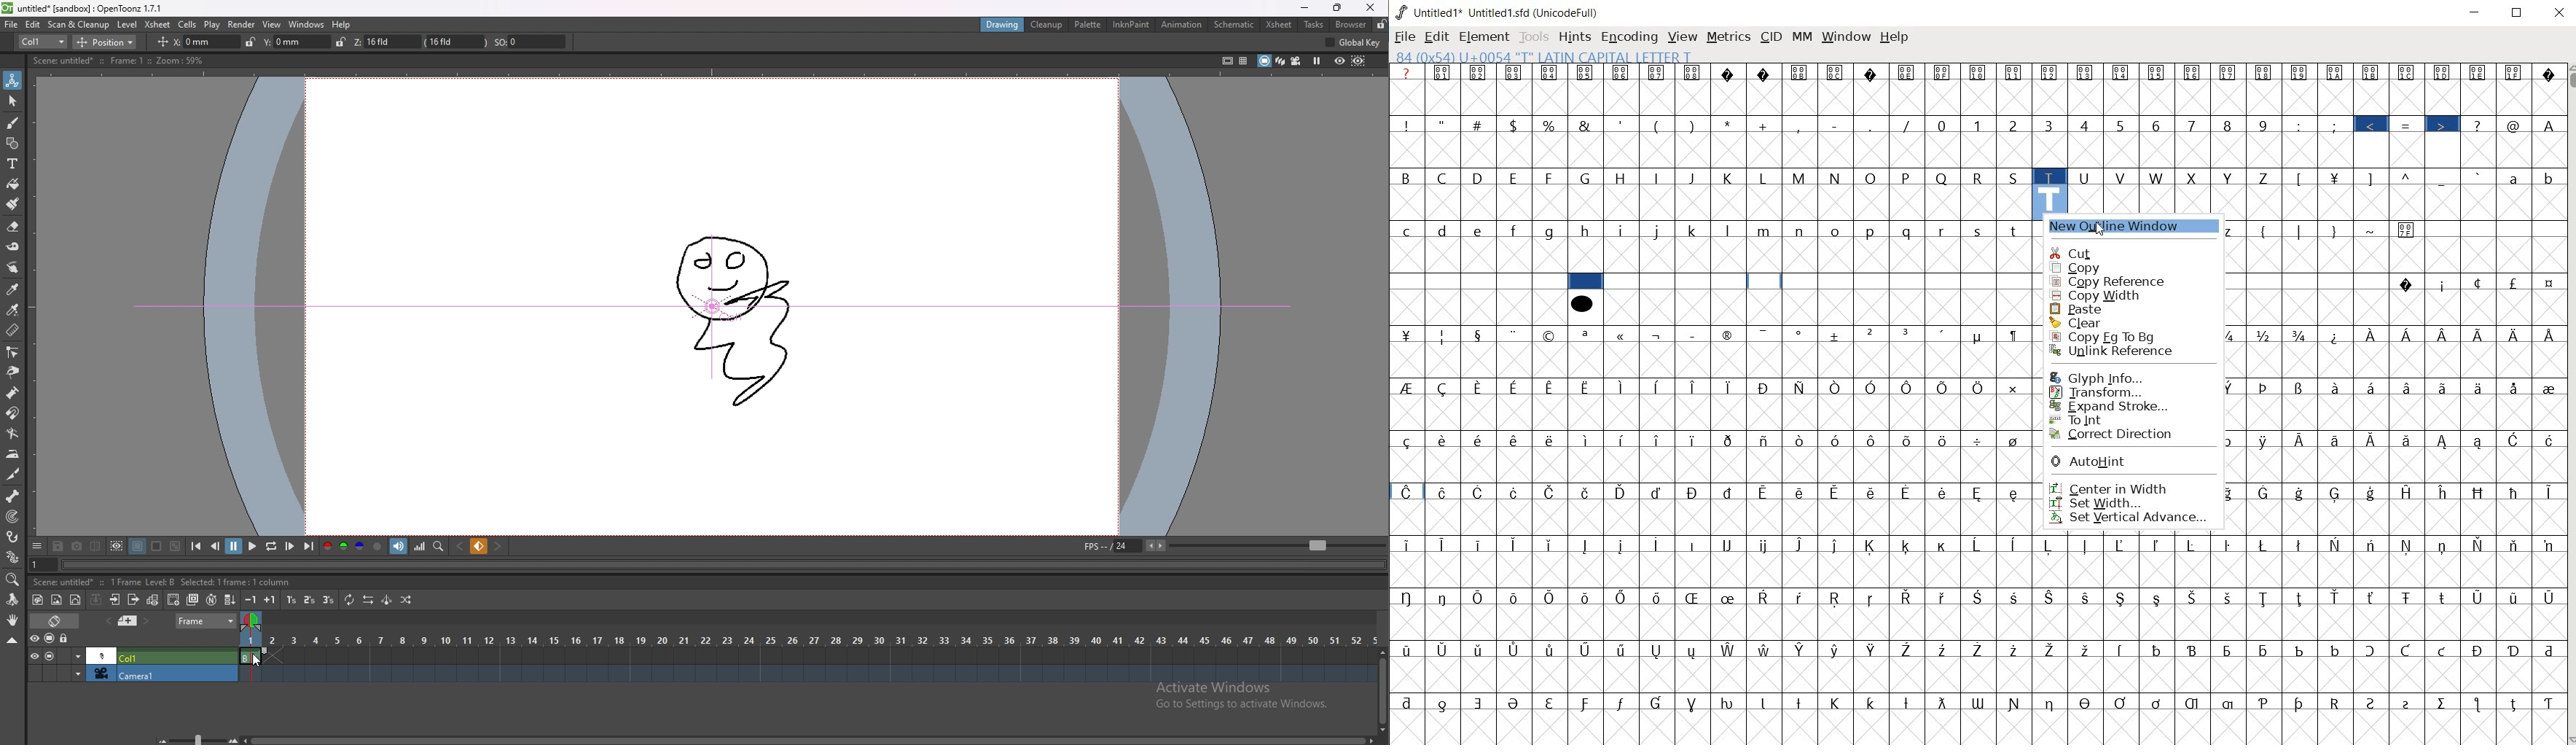  What do you see at coordinates (1907, 231) in the screenshot?
I see `q` at bounding box center [1907, 231].